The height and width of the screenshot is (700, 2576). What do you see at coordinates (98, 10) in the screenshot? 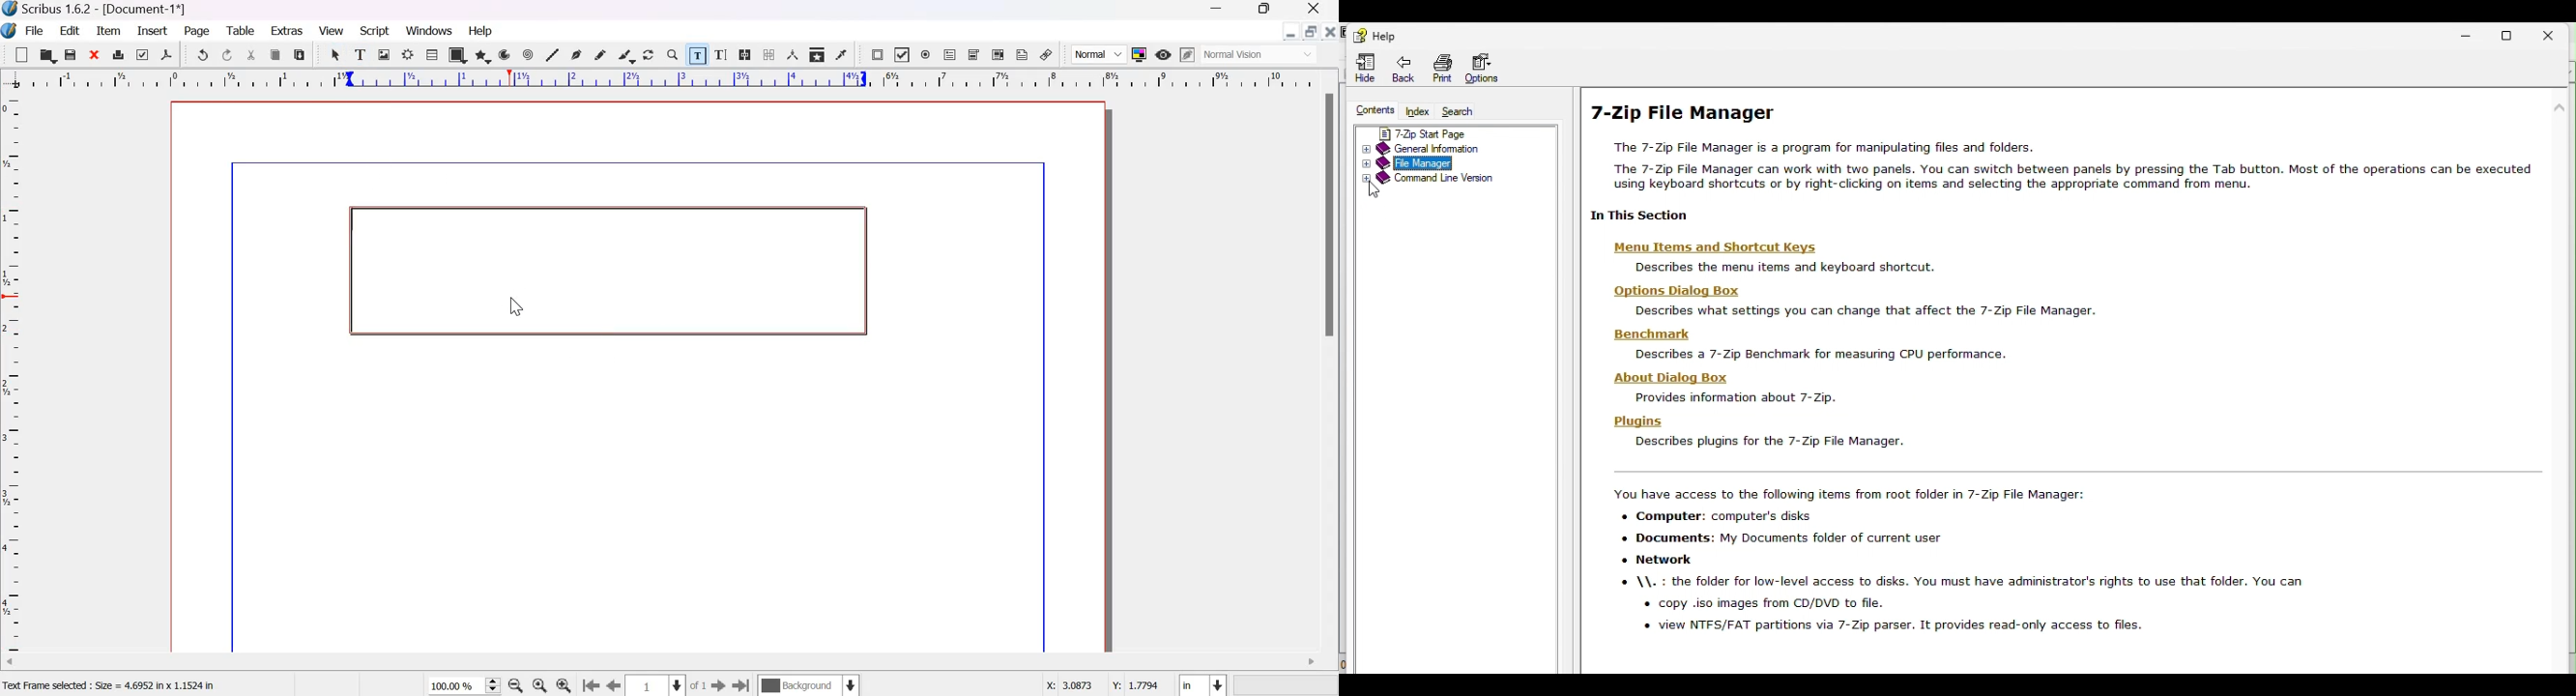
I see `Scribus 1.6.2 - [Document-1]` at bounding box center [98, 10].